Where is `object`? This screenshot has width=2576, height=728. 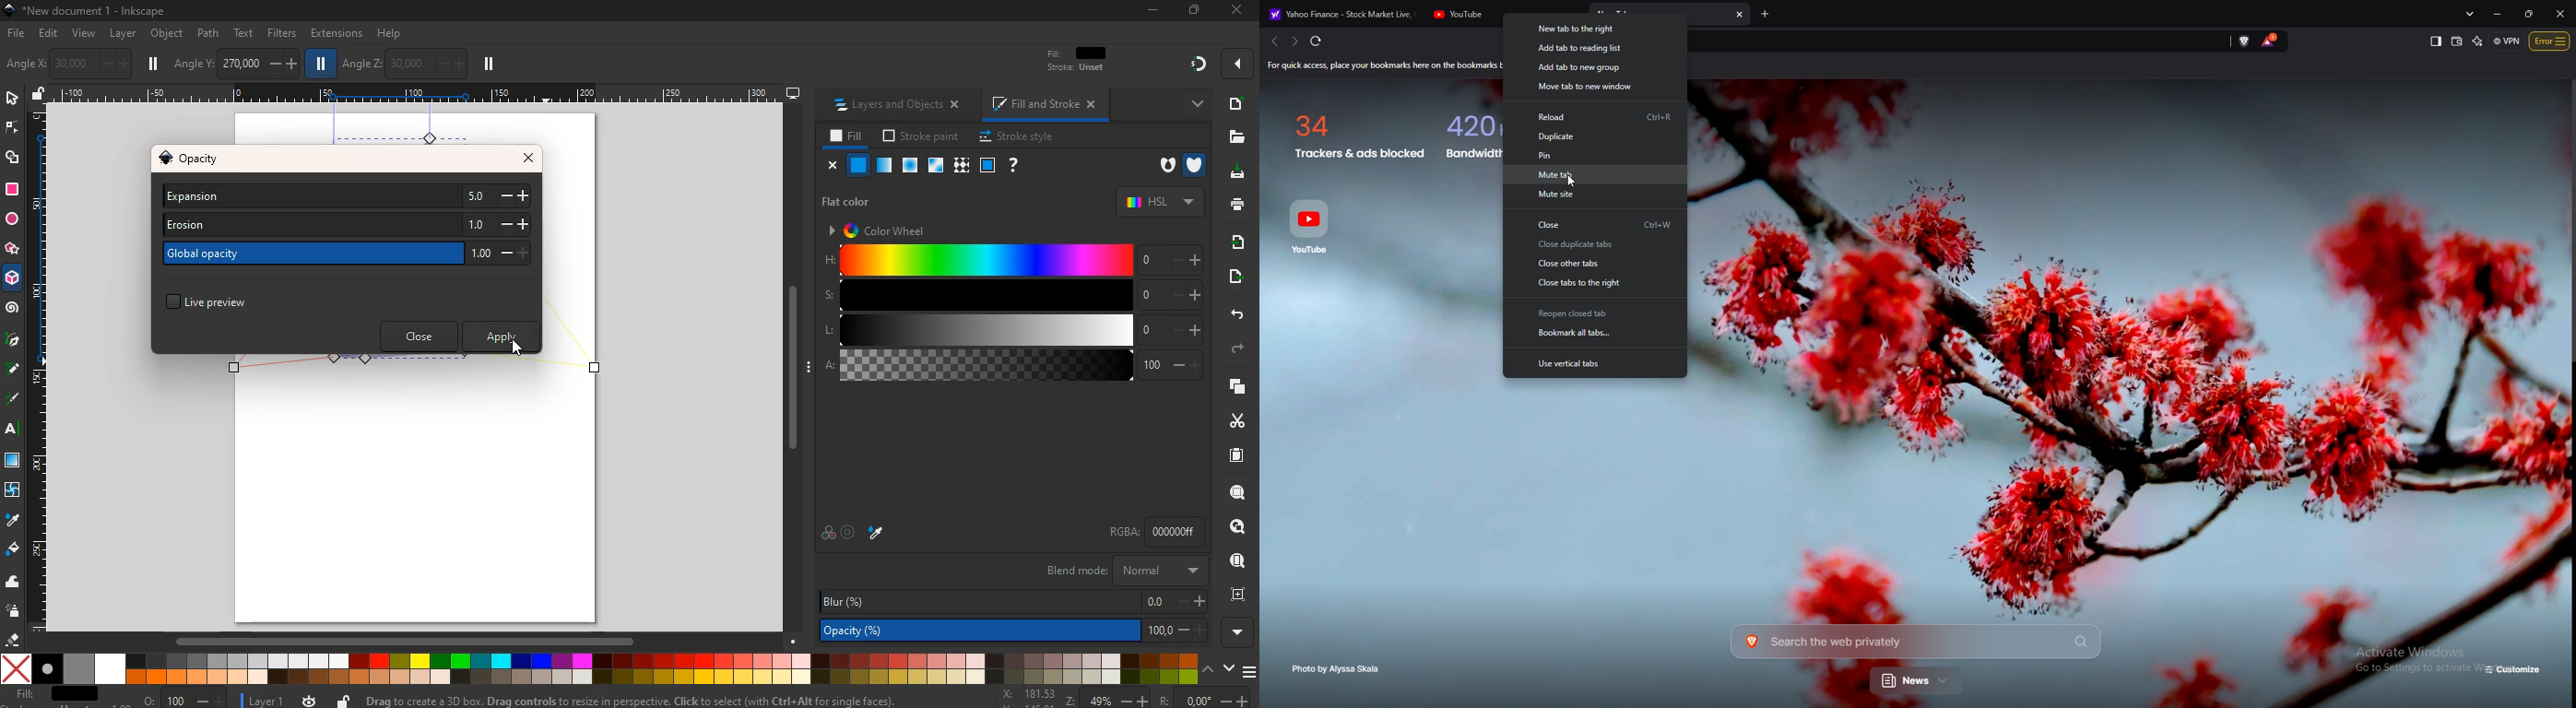
object is located at coordinates (167, 33).